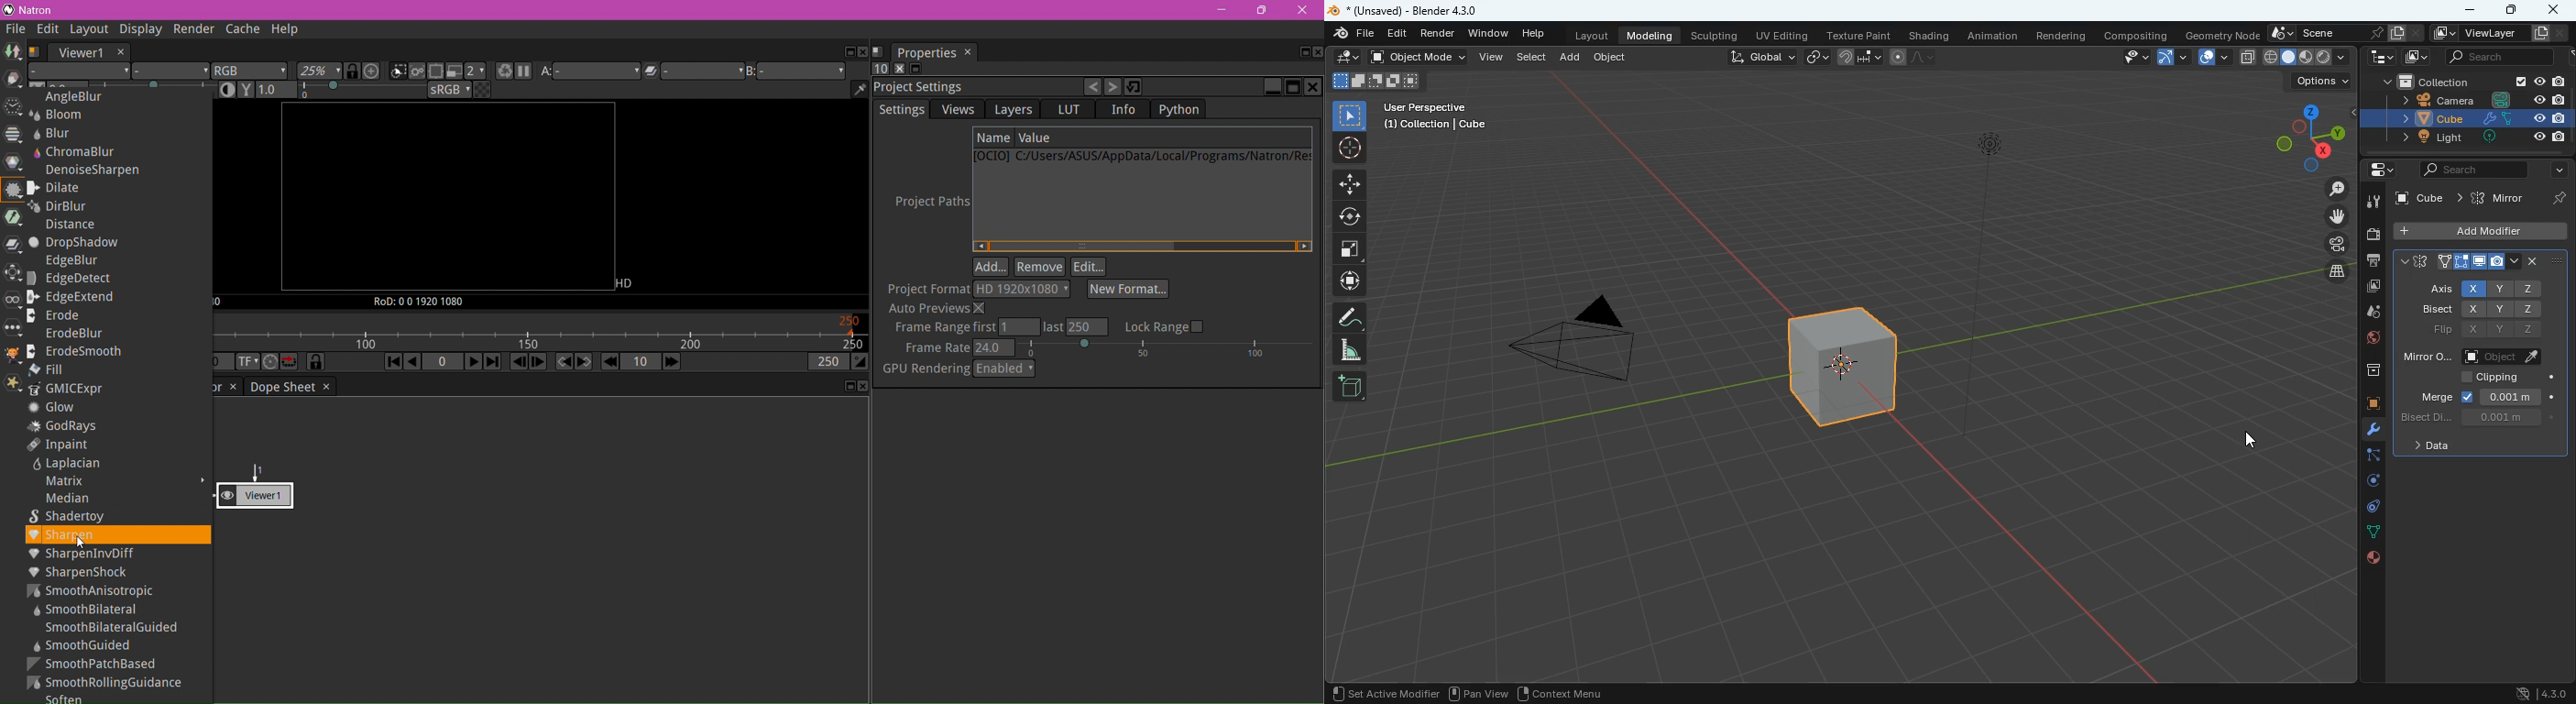 This screenshot has width=2576, height=728. What do you see at coordinates (353, 71) in the screenshot?
I see `When enabled, all the viewers will be synchronized to the sme portion of the image in the viewport` at bounding box center [353, 71].